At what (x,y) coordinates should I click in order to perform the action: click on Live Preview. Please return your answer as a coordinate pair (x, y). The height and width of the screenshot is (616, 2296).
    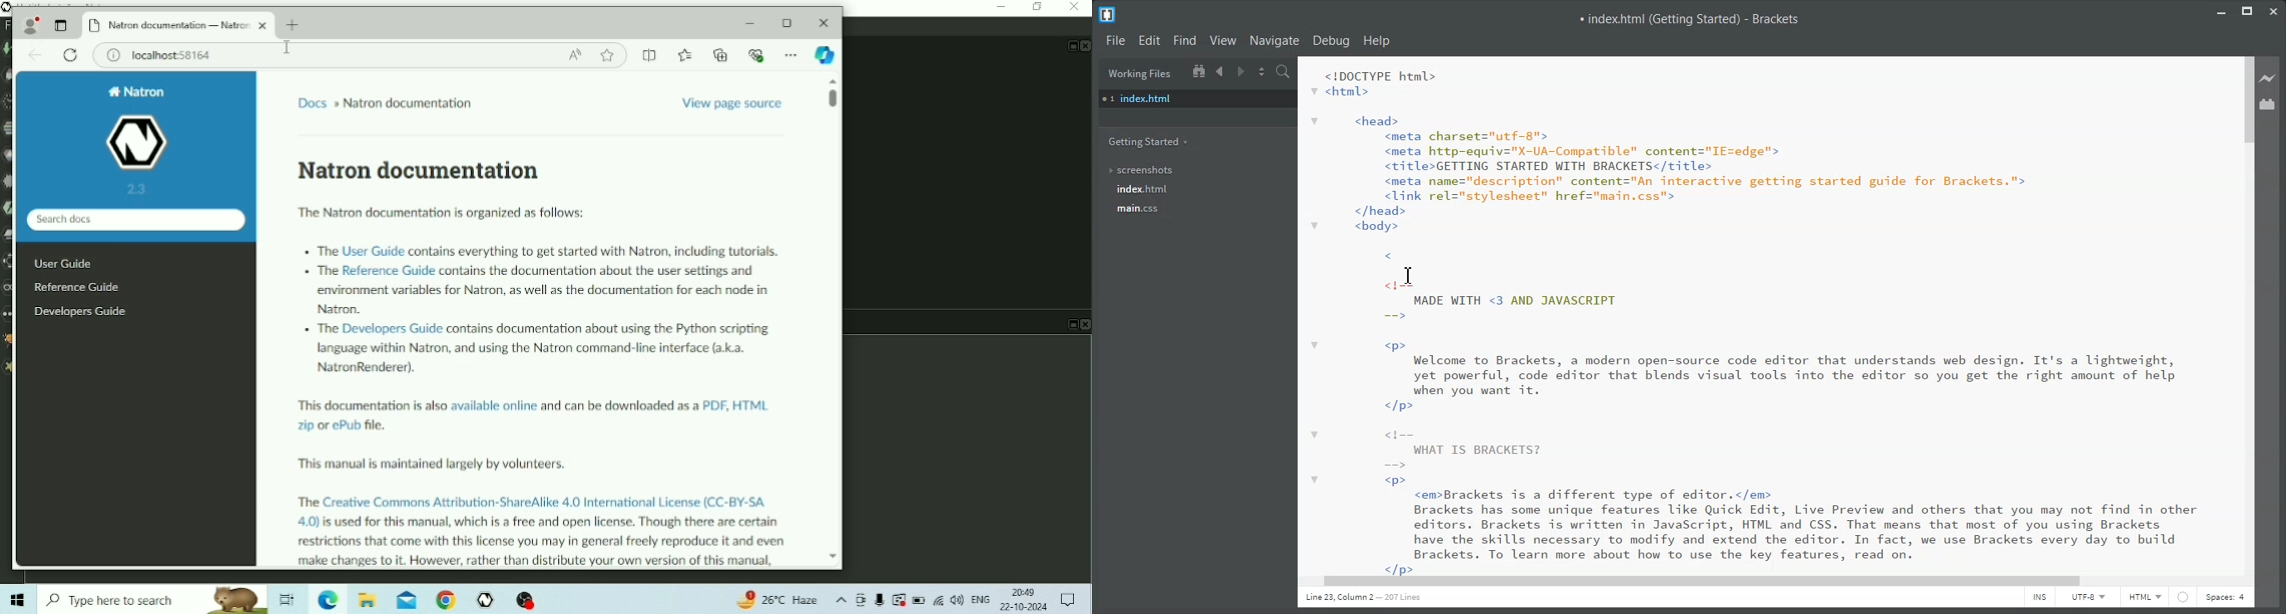
    Looking at the image, I should click on (2271, 78).